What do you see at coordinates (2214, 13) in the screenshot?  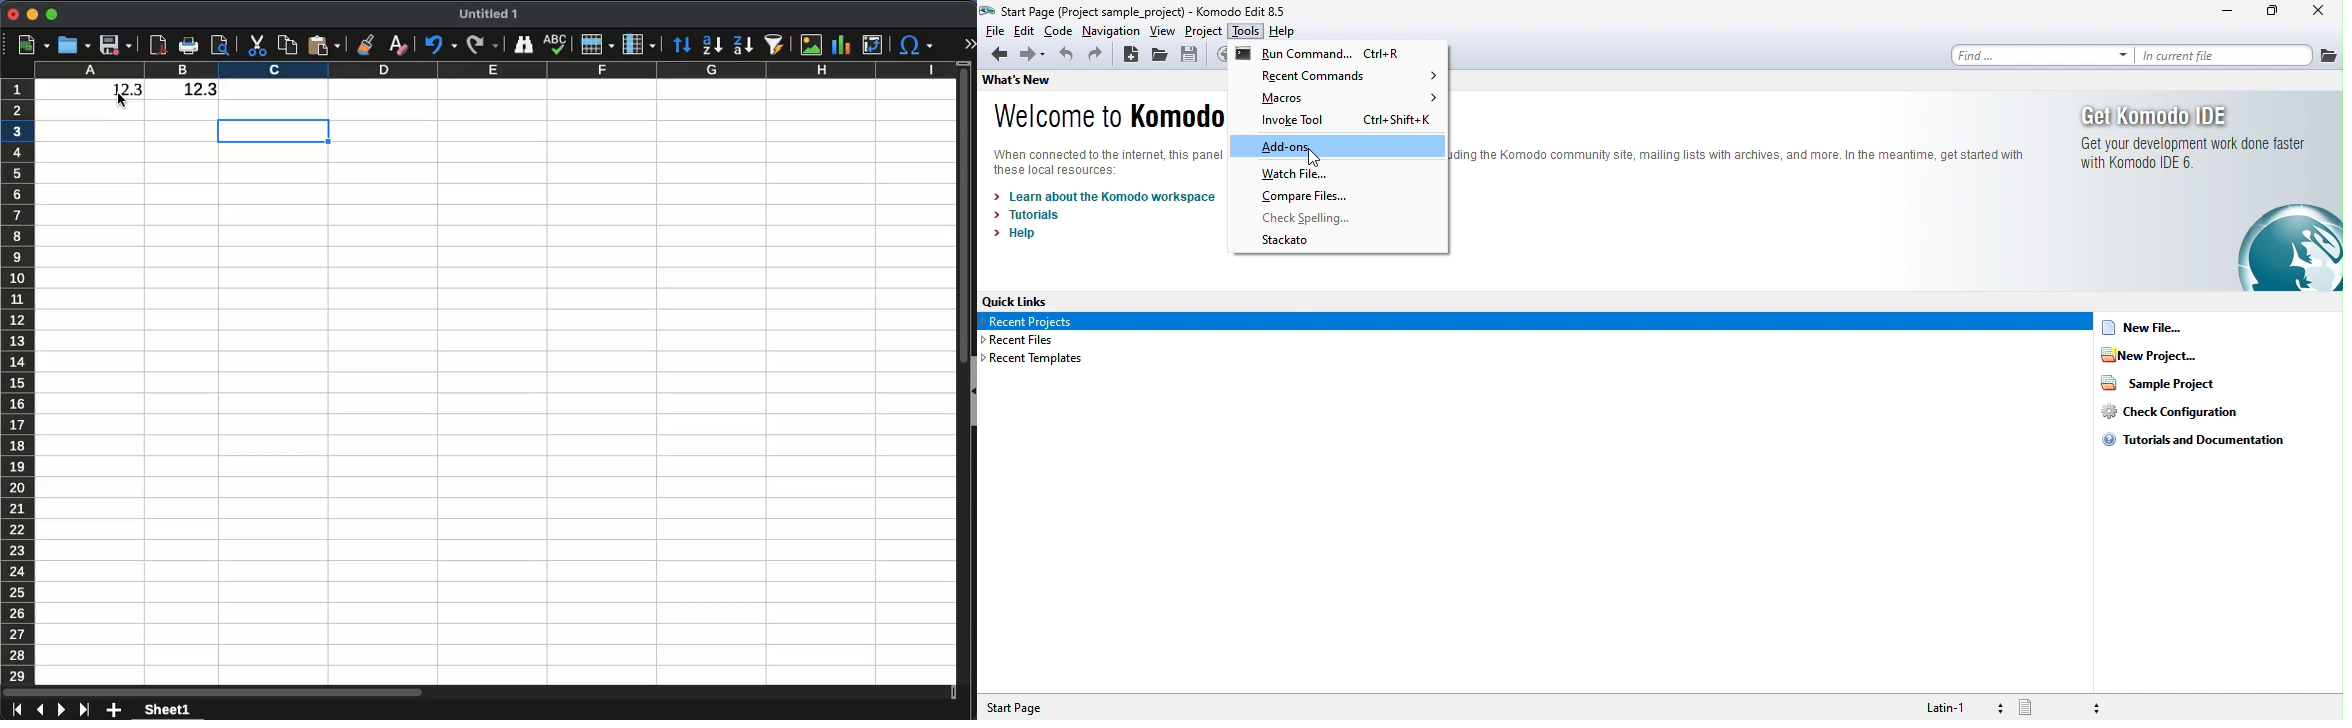 I see `minimize` at bounding box center [2214, 13].